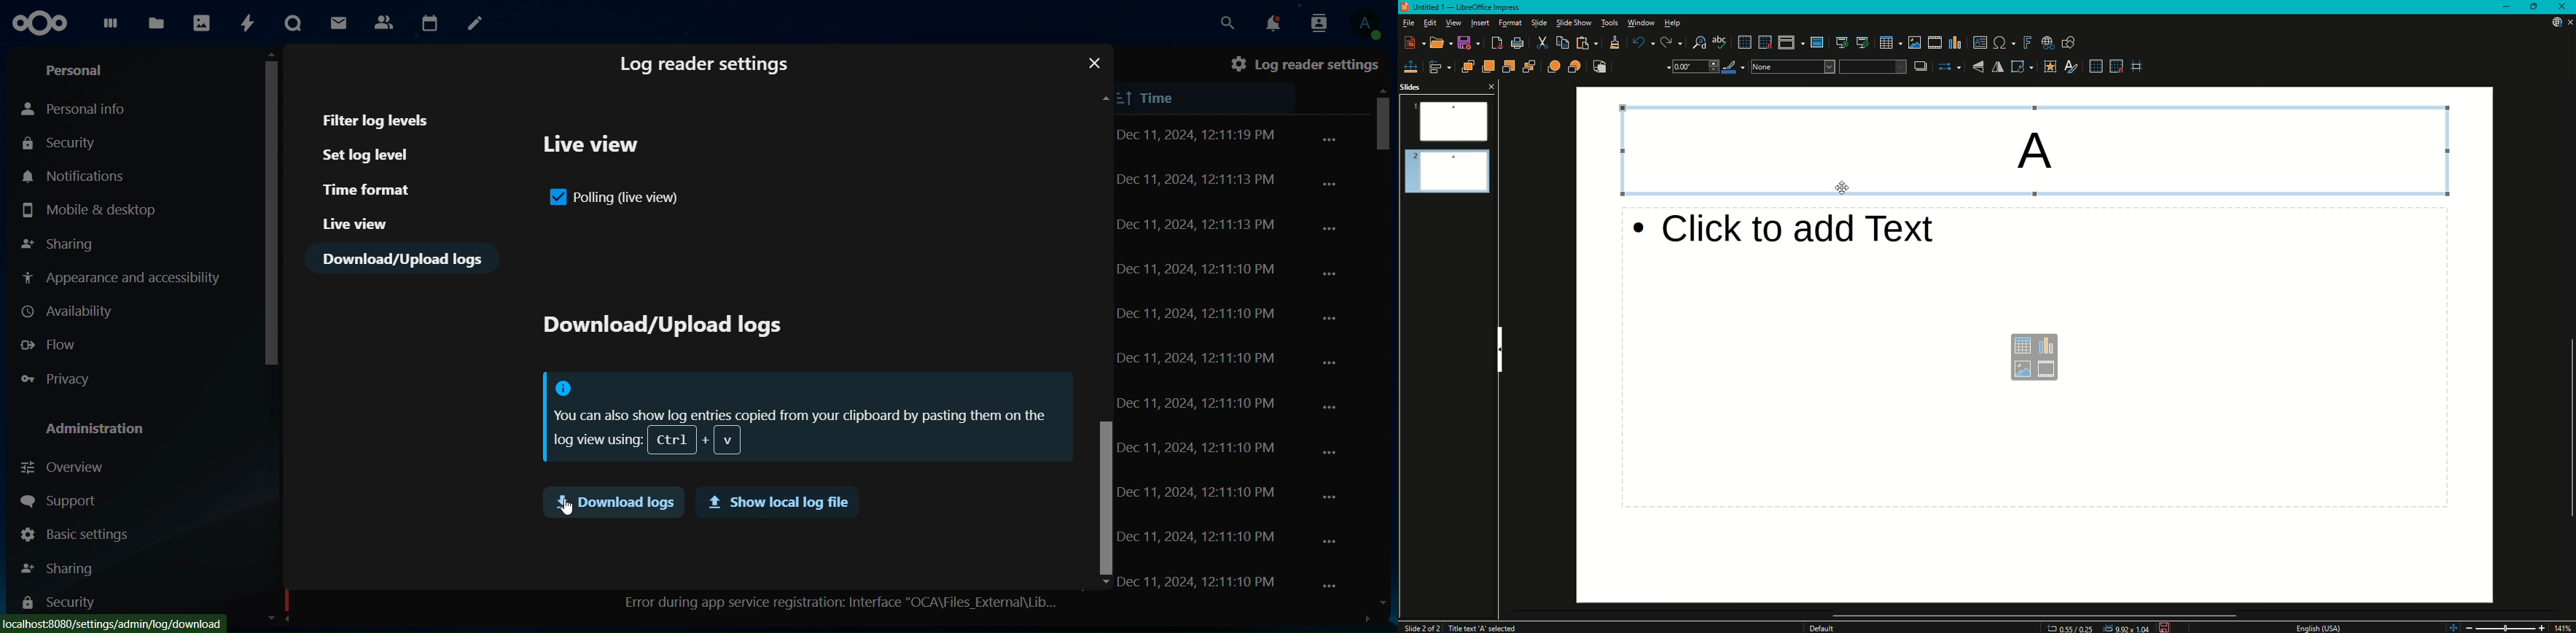 This screenshot has height=644, width=2576. What do you see at coordinates (110, 28) in the screenshot?
I see `dashboard` at bounding box center [110, 28].